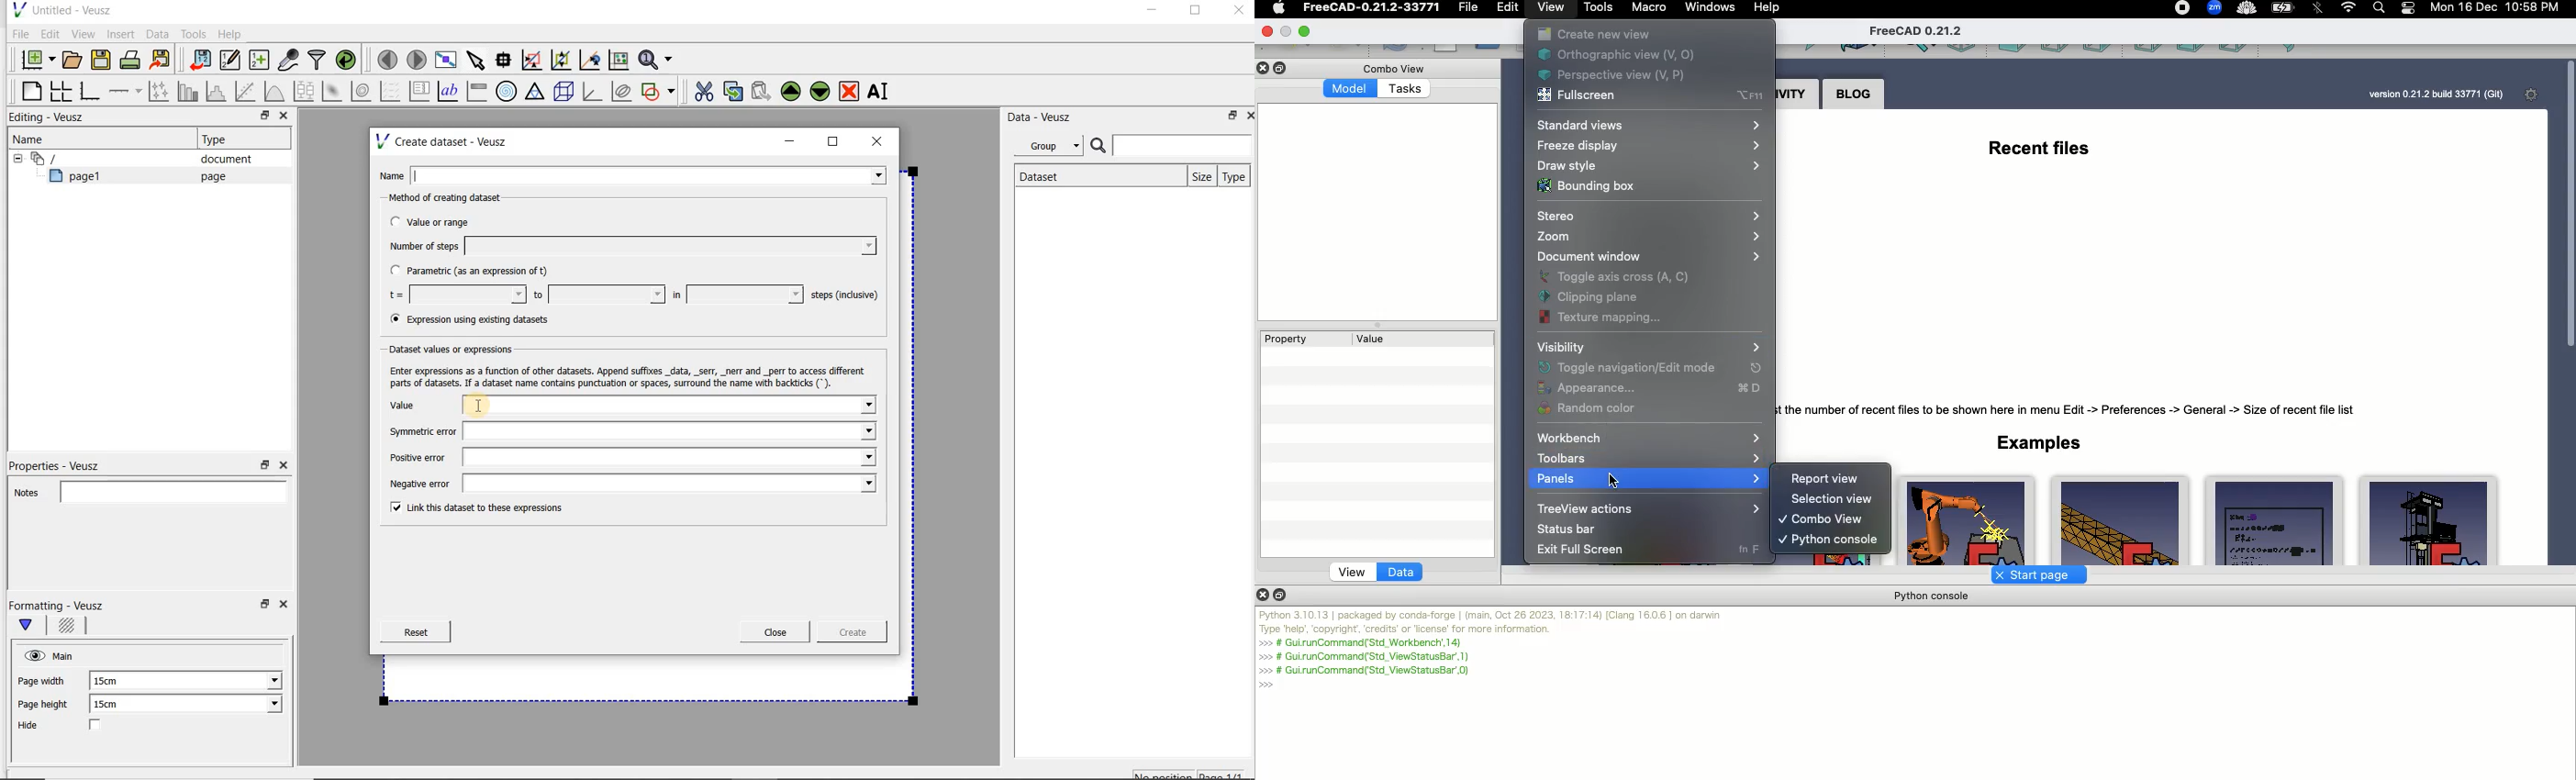 This screenshot has width=2576, height=784. What do you see at coordinates (218, 91) in the screenshot?
I see `histogram of a dataset` at bounding box center [218, 91].